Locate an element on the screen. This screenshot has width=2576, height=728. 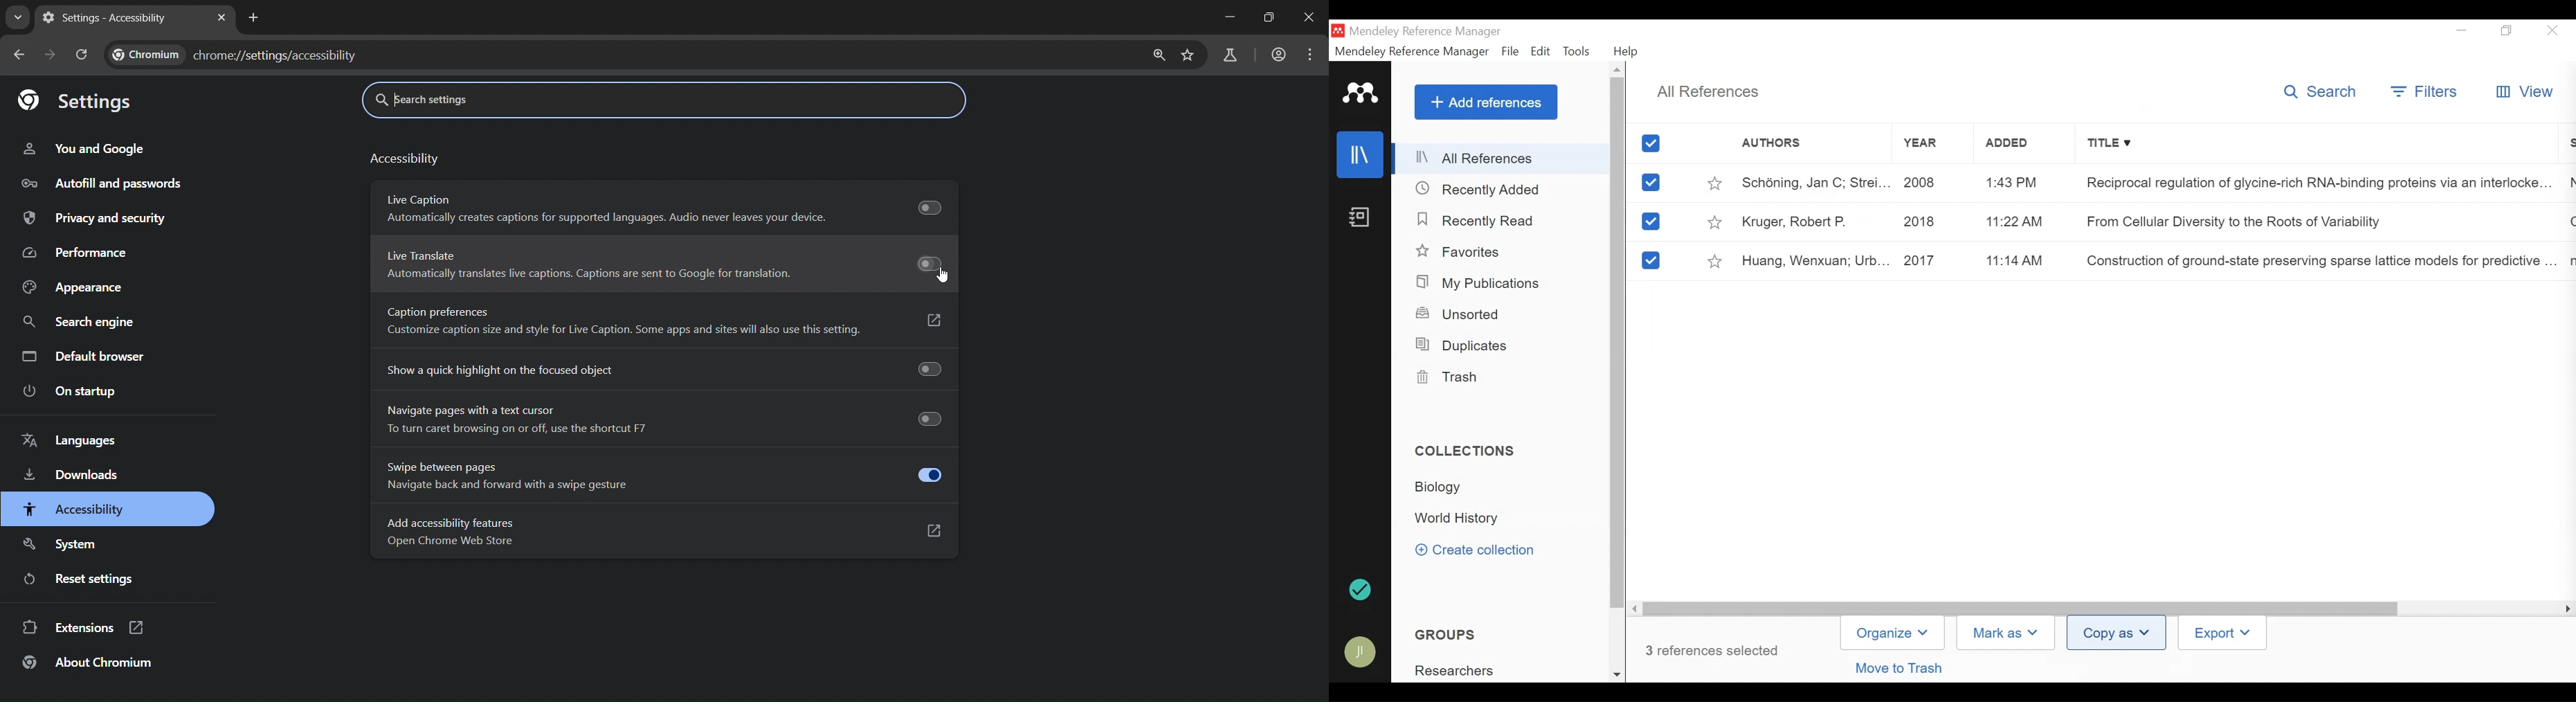
search tabs is located at coordinates (15, 19).